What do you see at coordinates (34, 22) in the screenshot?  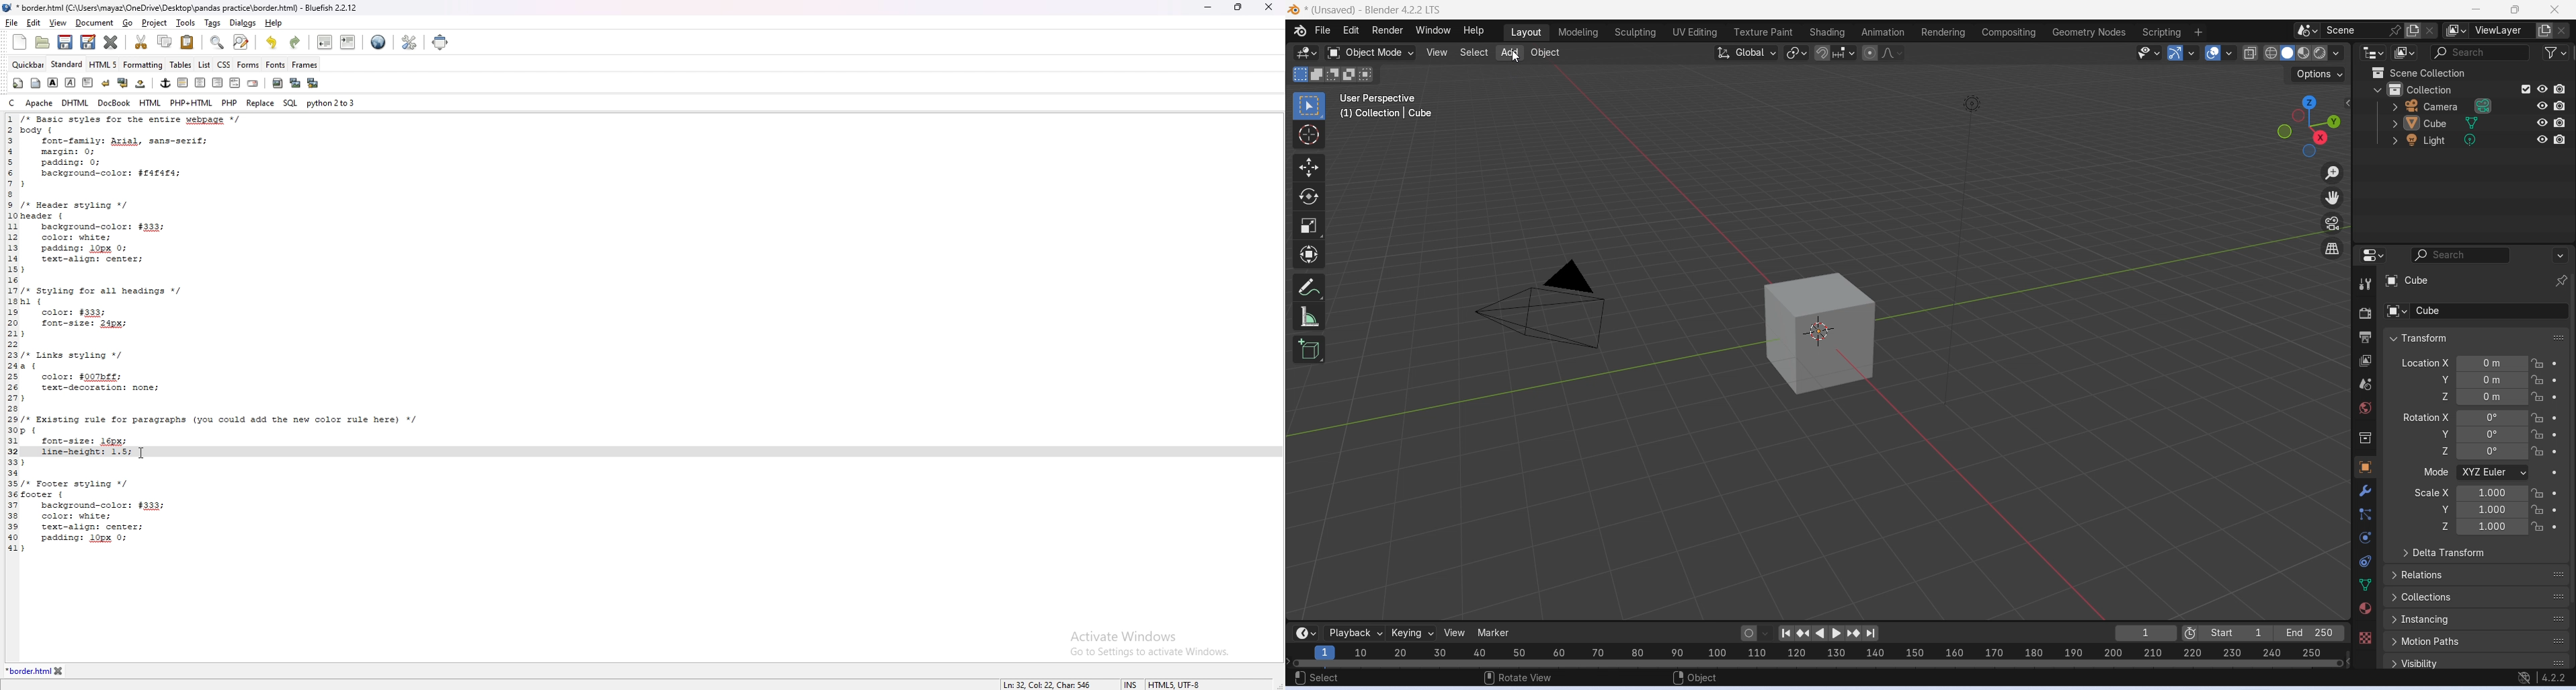 I see `edit` at bounding box center [34, 22].